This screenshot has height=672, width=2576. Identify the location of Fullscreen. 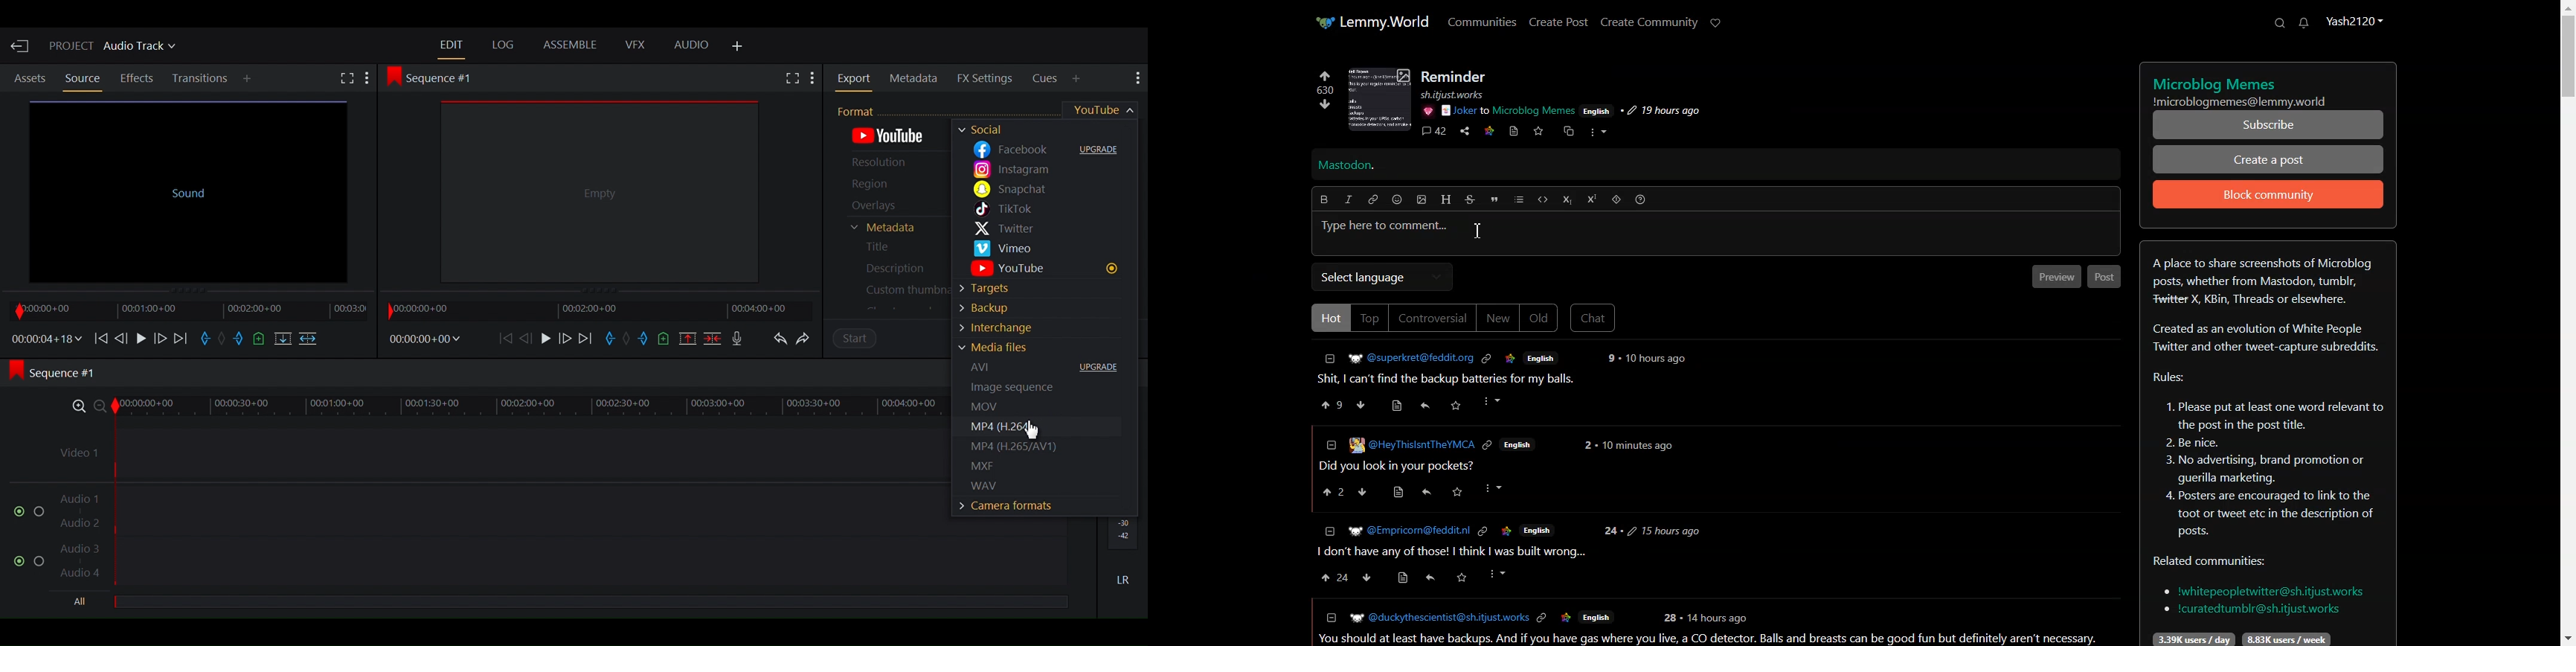
(347, 80).